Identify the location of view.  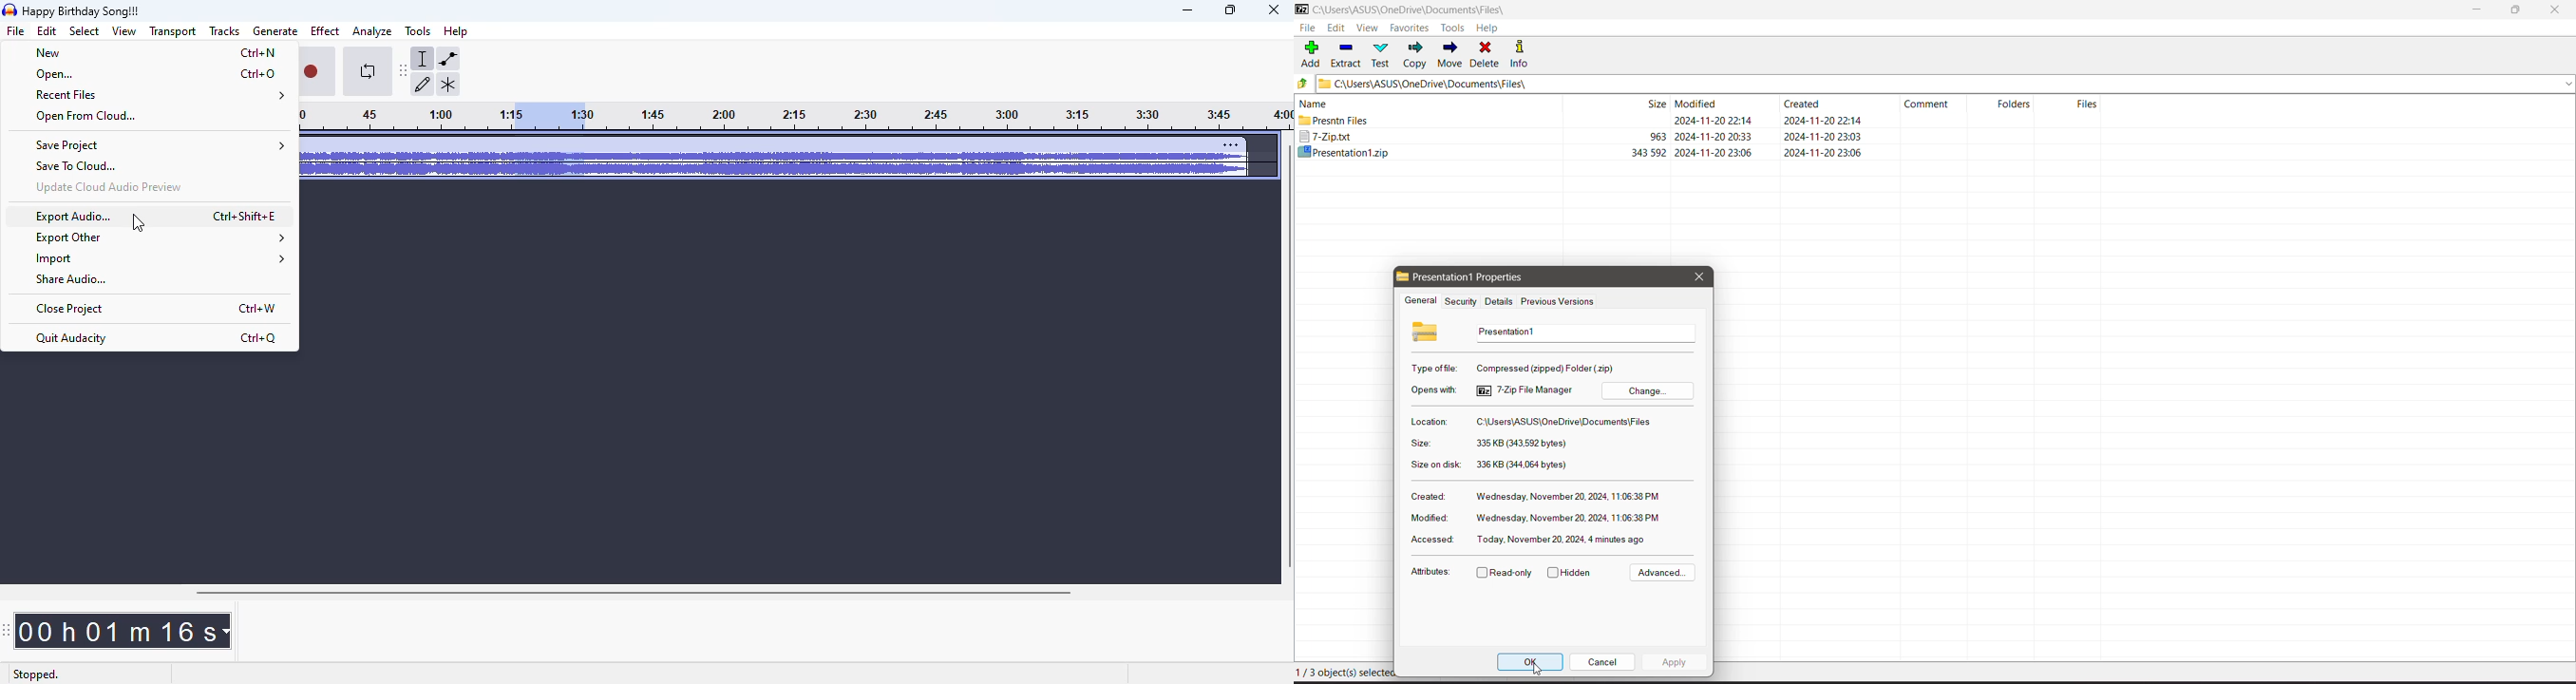
(123, 31).